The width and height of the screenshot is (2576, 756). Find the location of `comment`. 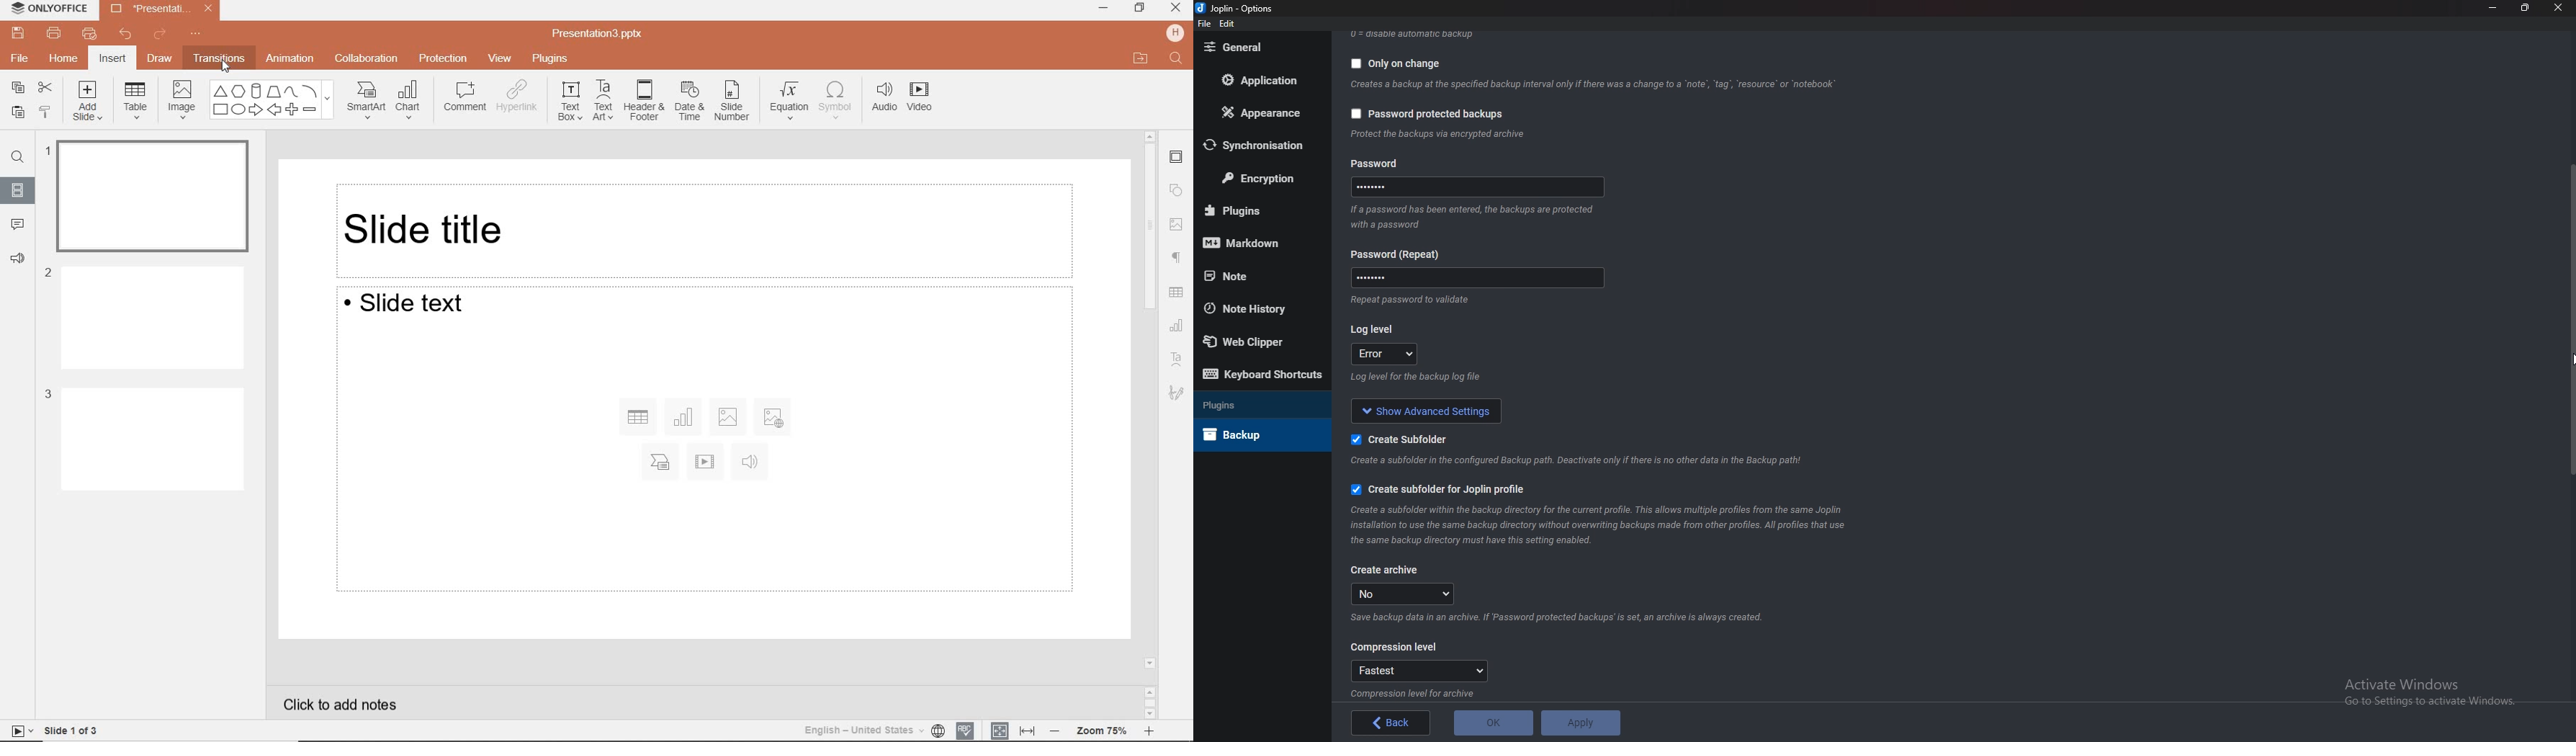

comment is located at coordinates (18, 224).